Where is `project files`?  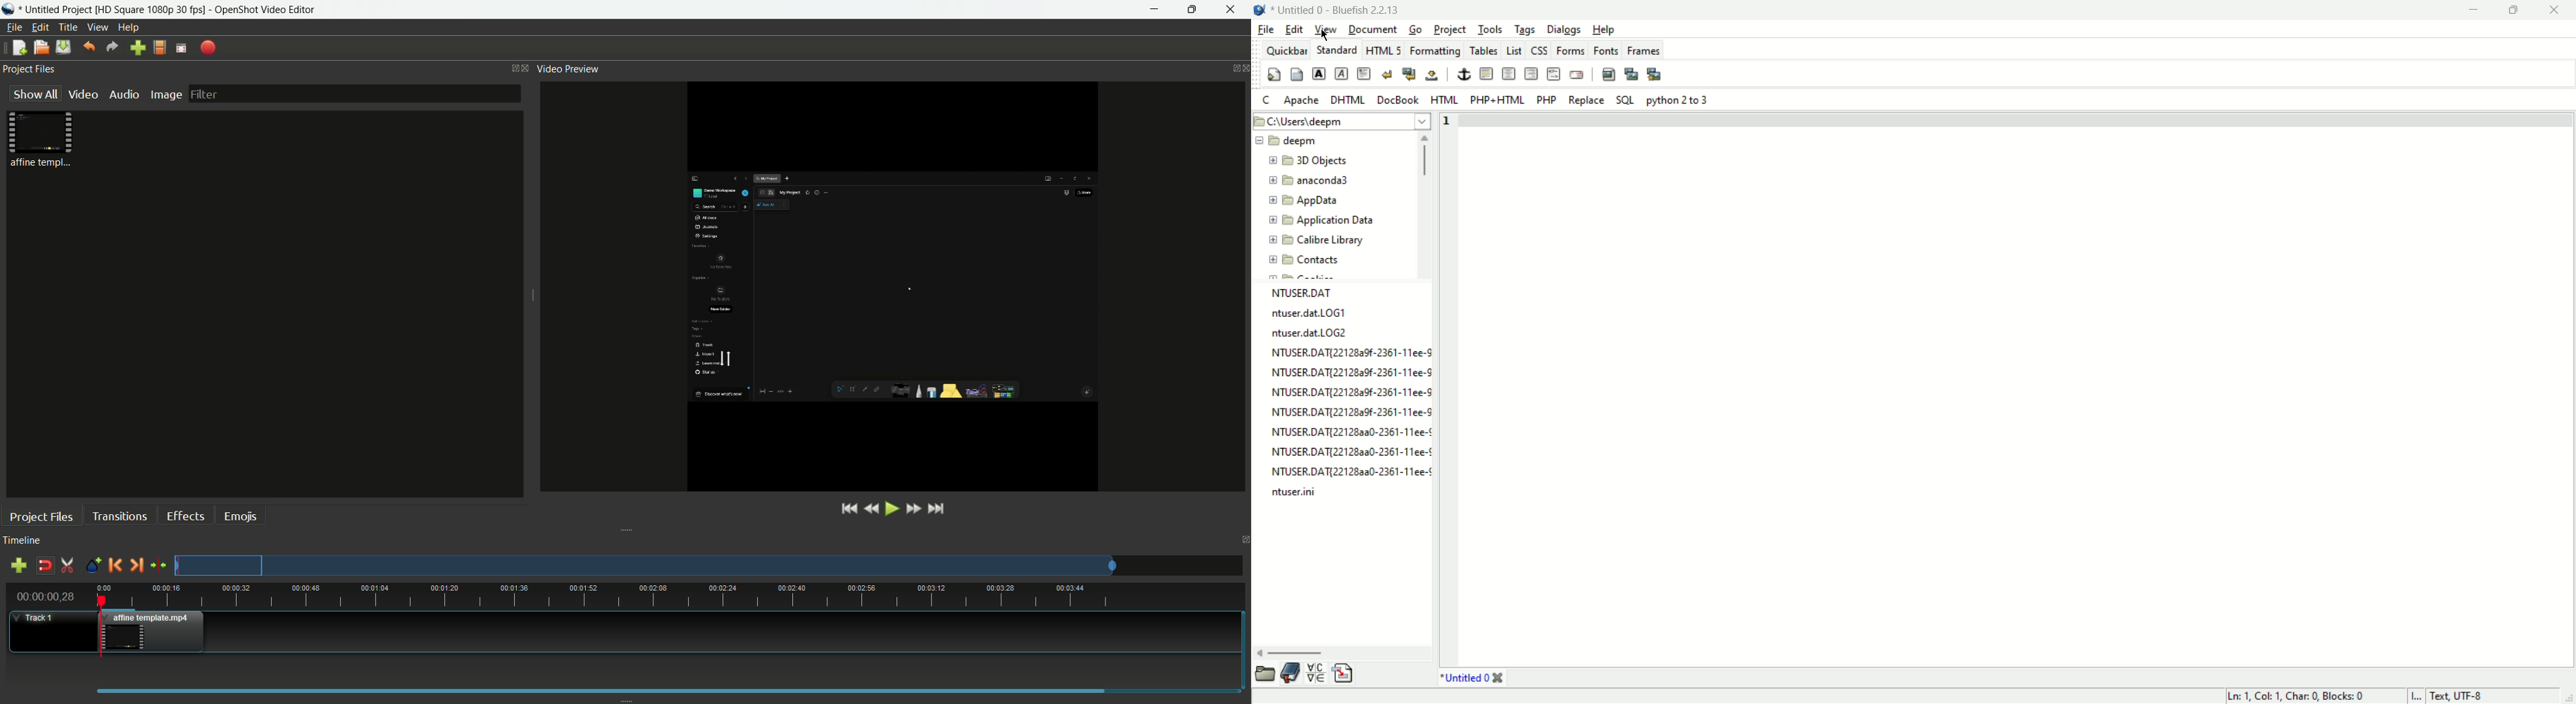
project files is located at coordinates (42, 516).